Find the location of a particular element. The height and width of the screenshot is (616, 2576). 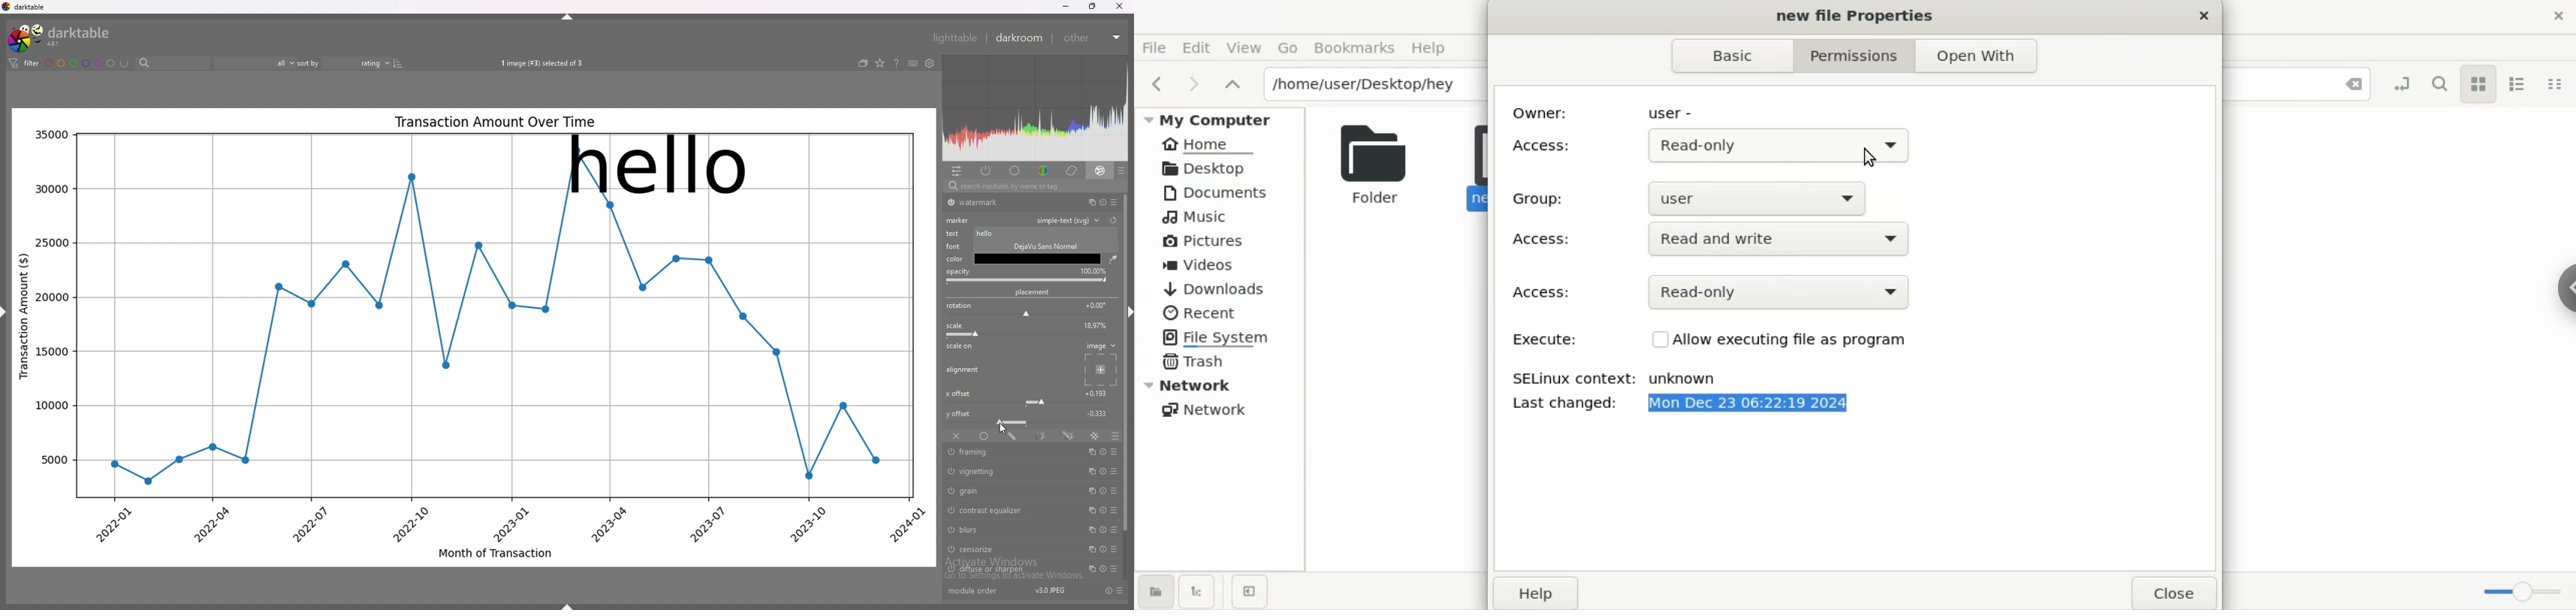

hide is located at coordinates (7, 312).